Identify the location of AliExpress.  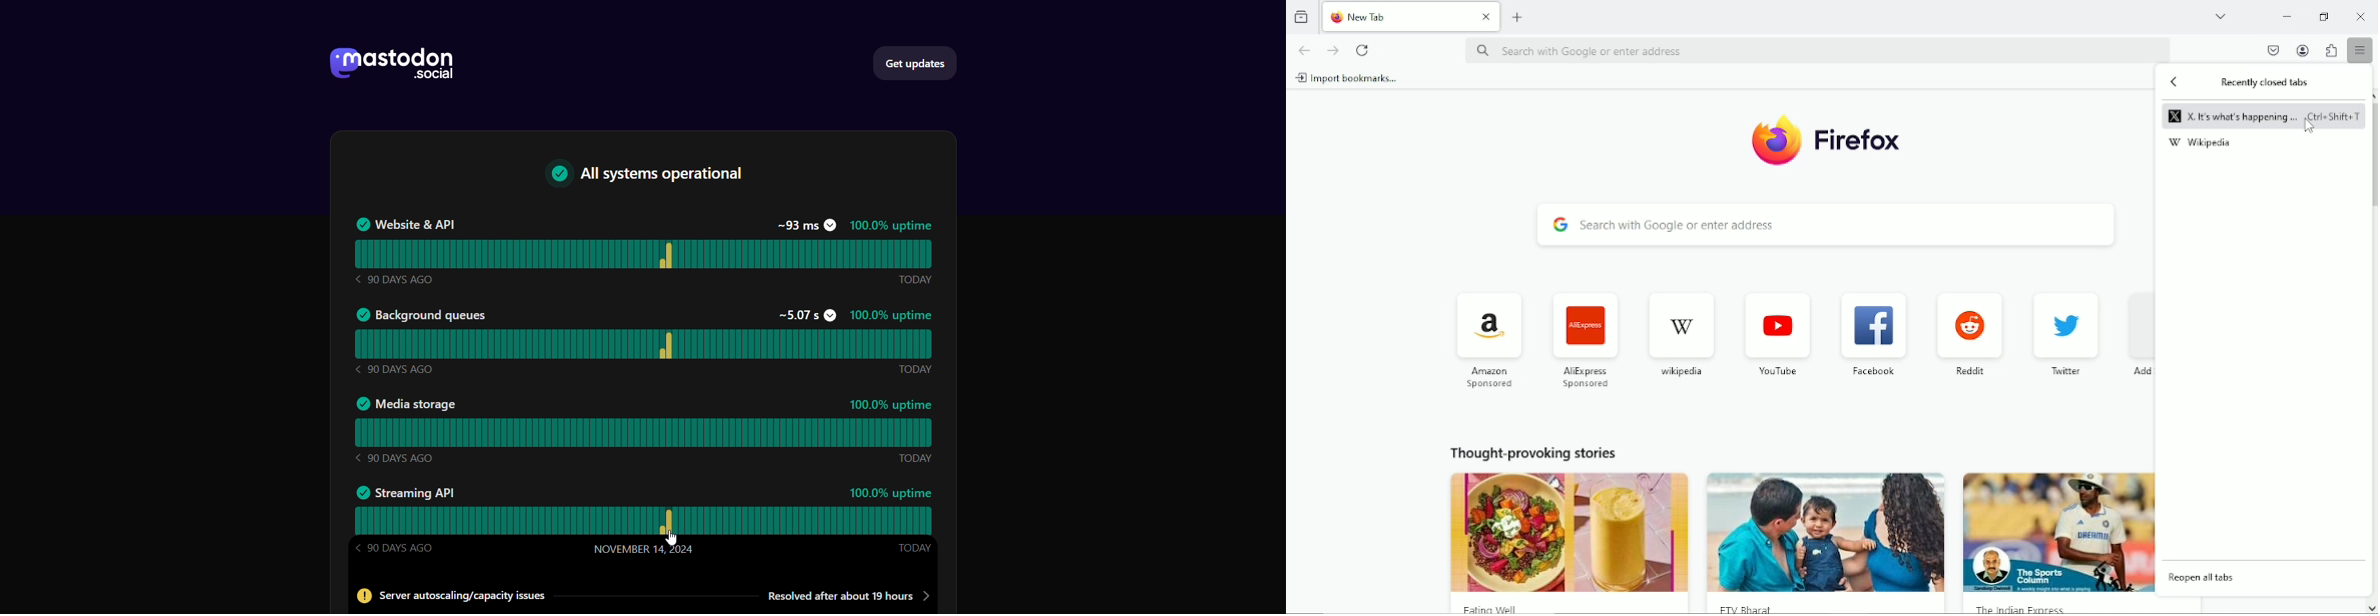
(1584, 378).